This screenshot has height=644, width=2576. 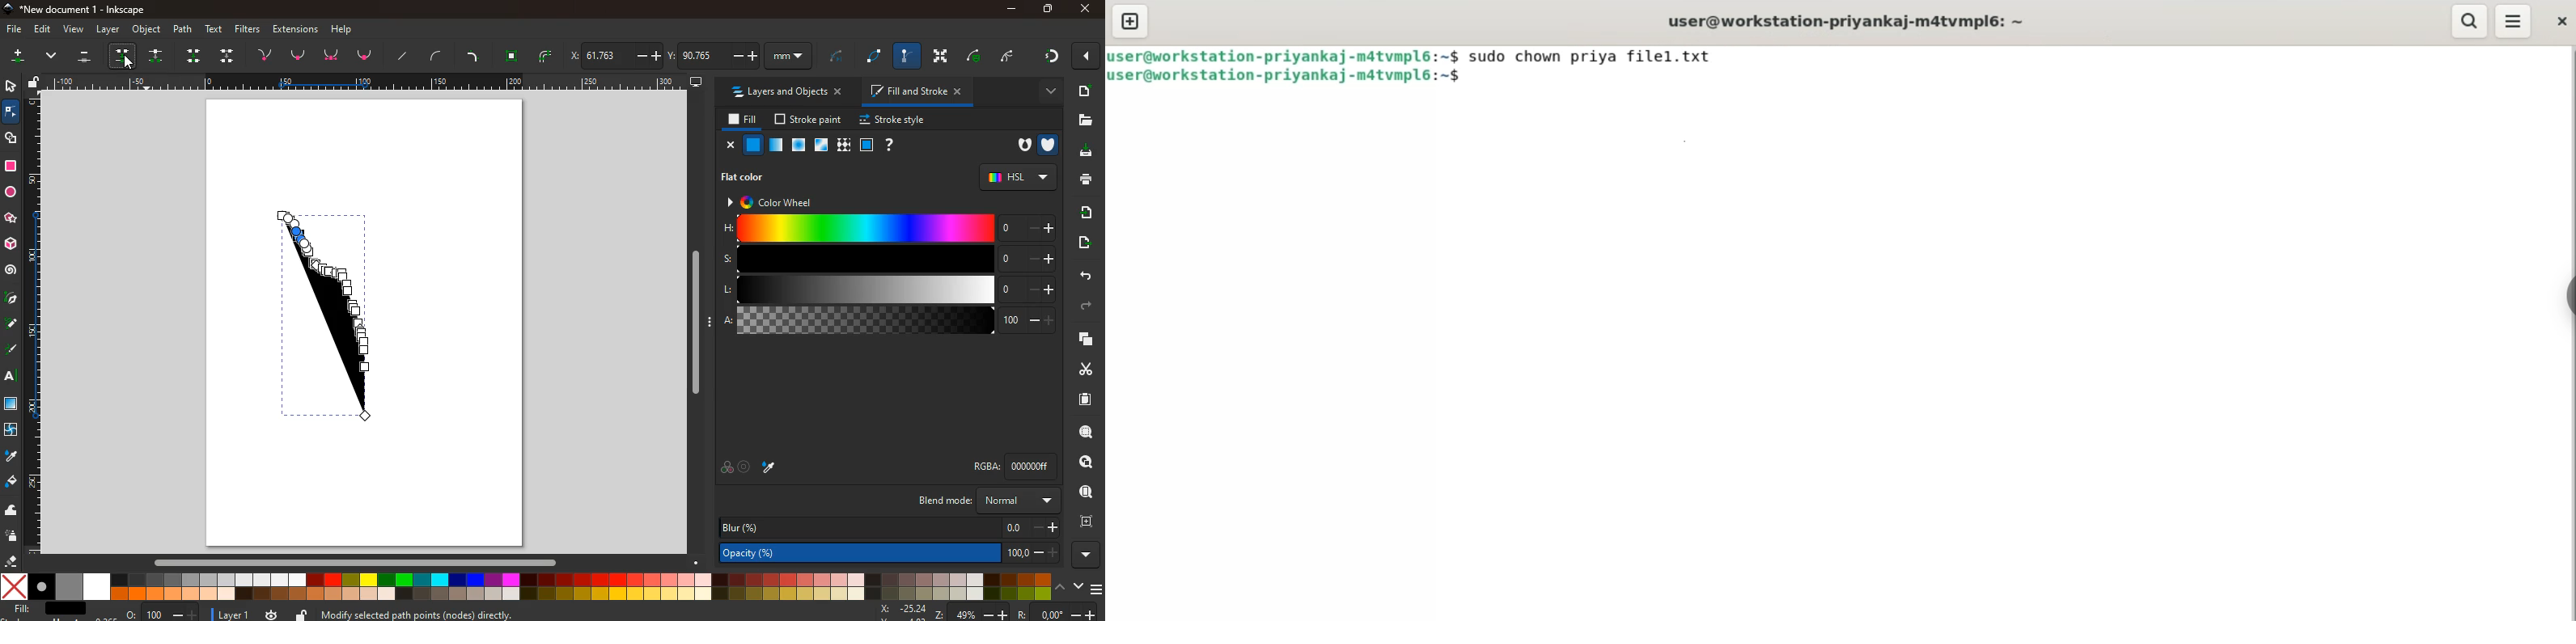 What do you see at coordinates (1082, 213) in the screenshot?
I see `receive` at bounding box center [1082, 213].